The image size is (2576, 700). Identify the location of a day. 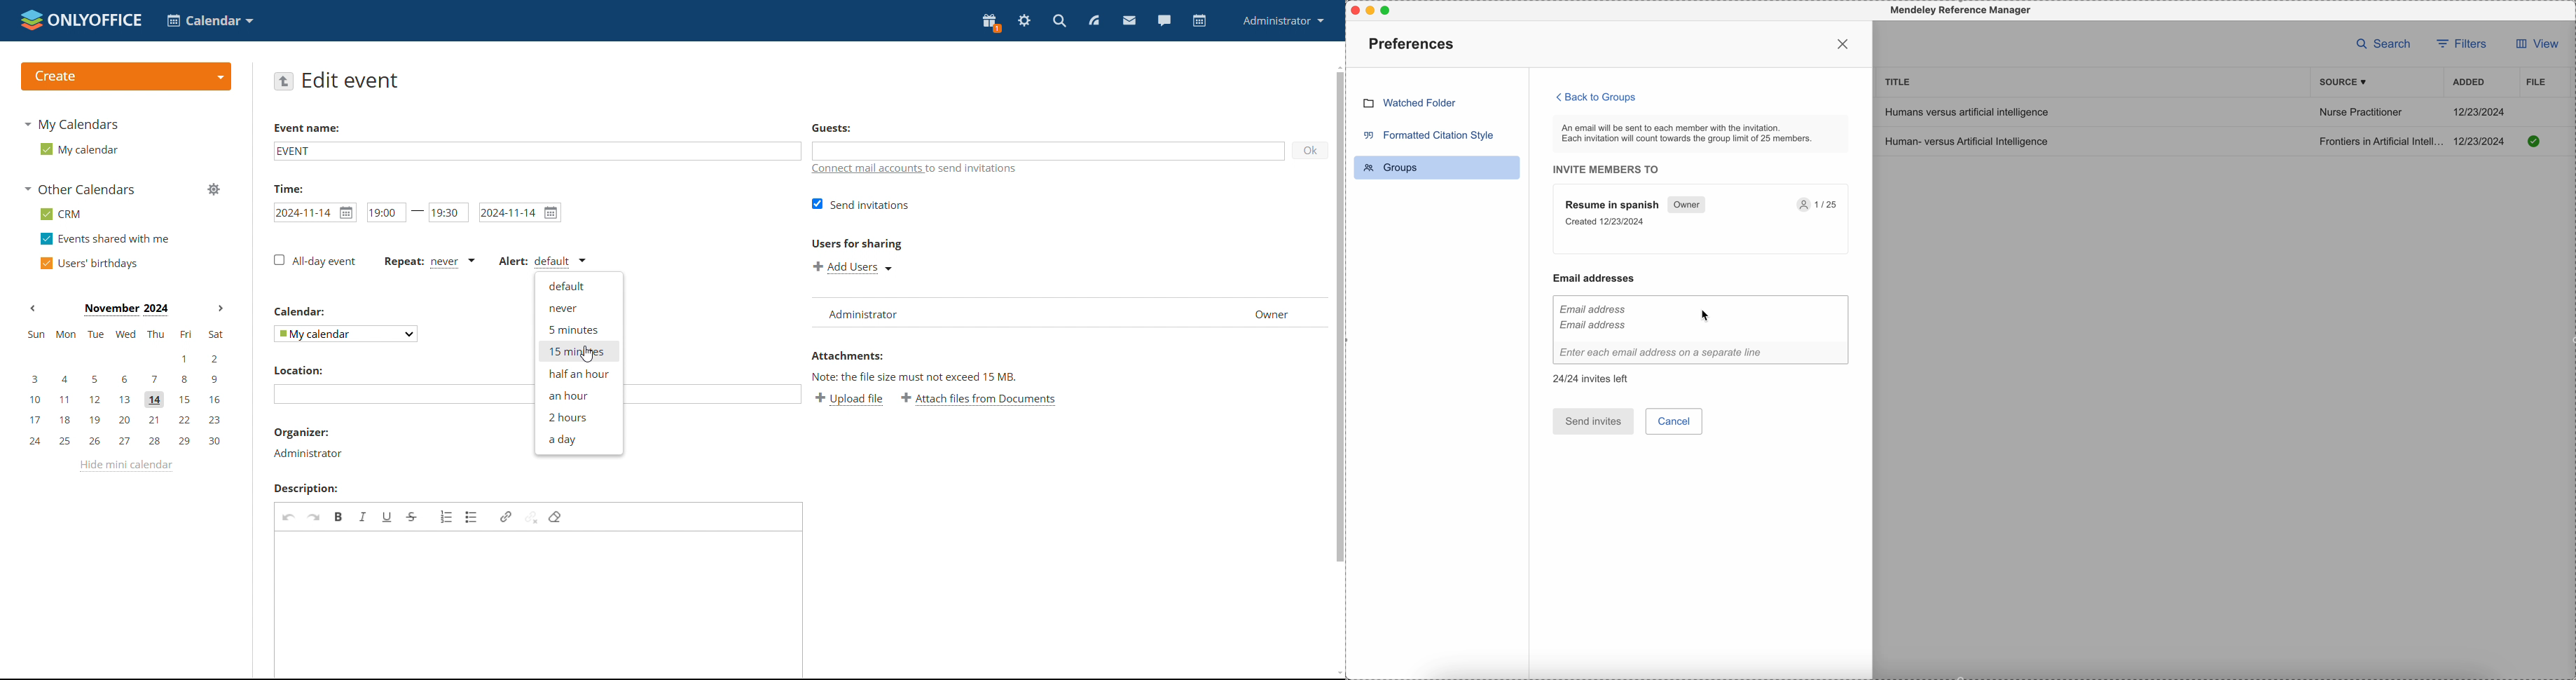
(577, 440).